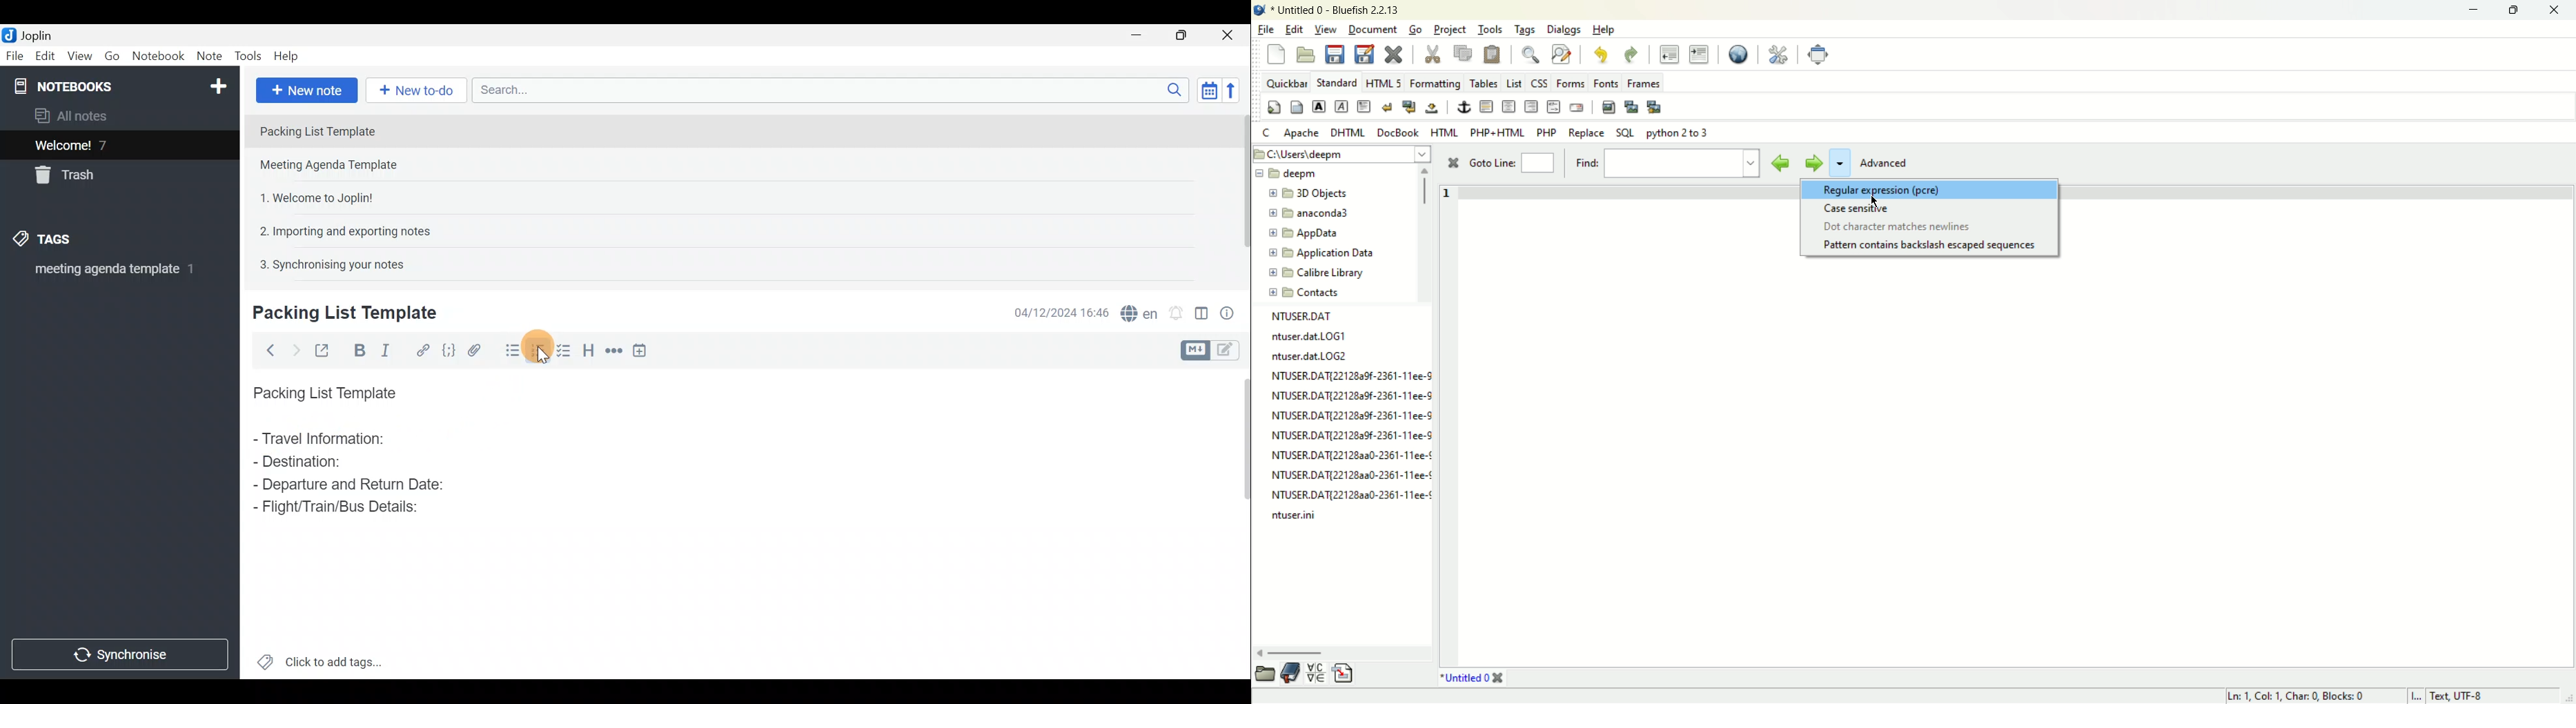 This screenshot has width=2576, height=728. Describe the element at coordinates (288, 57) in the screenshot. I see `Help` at that location.